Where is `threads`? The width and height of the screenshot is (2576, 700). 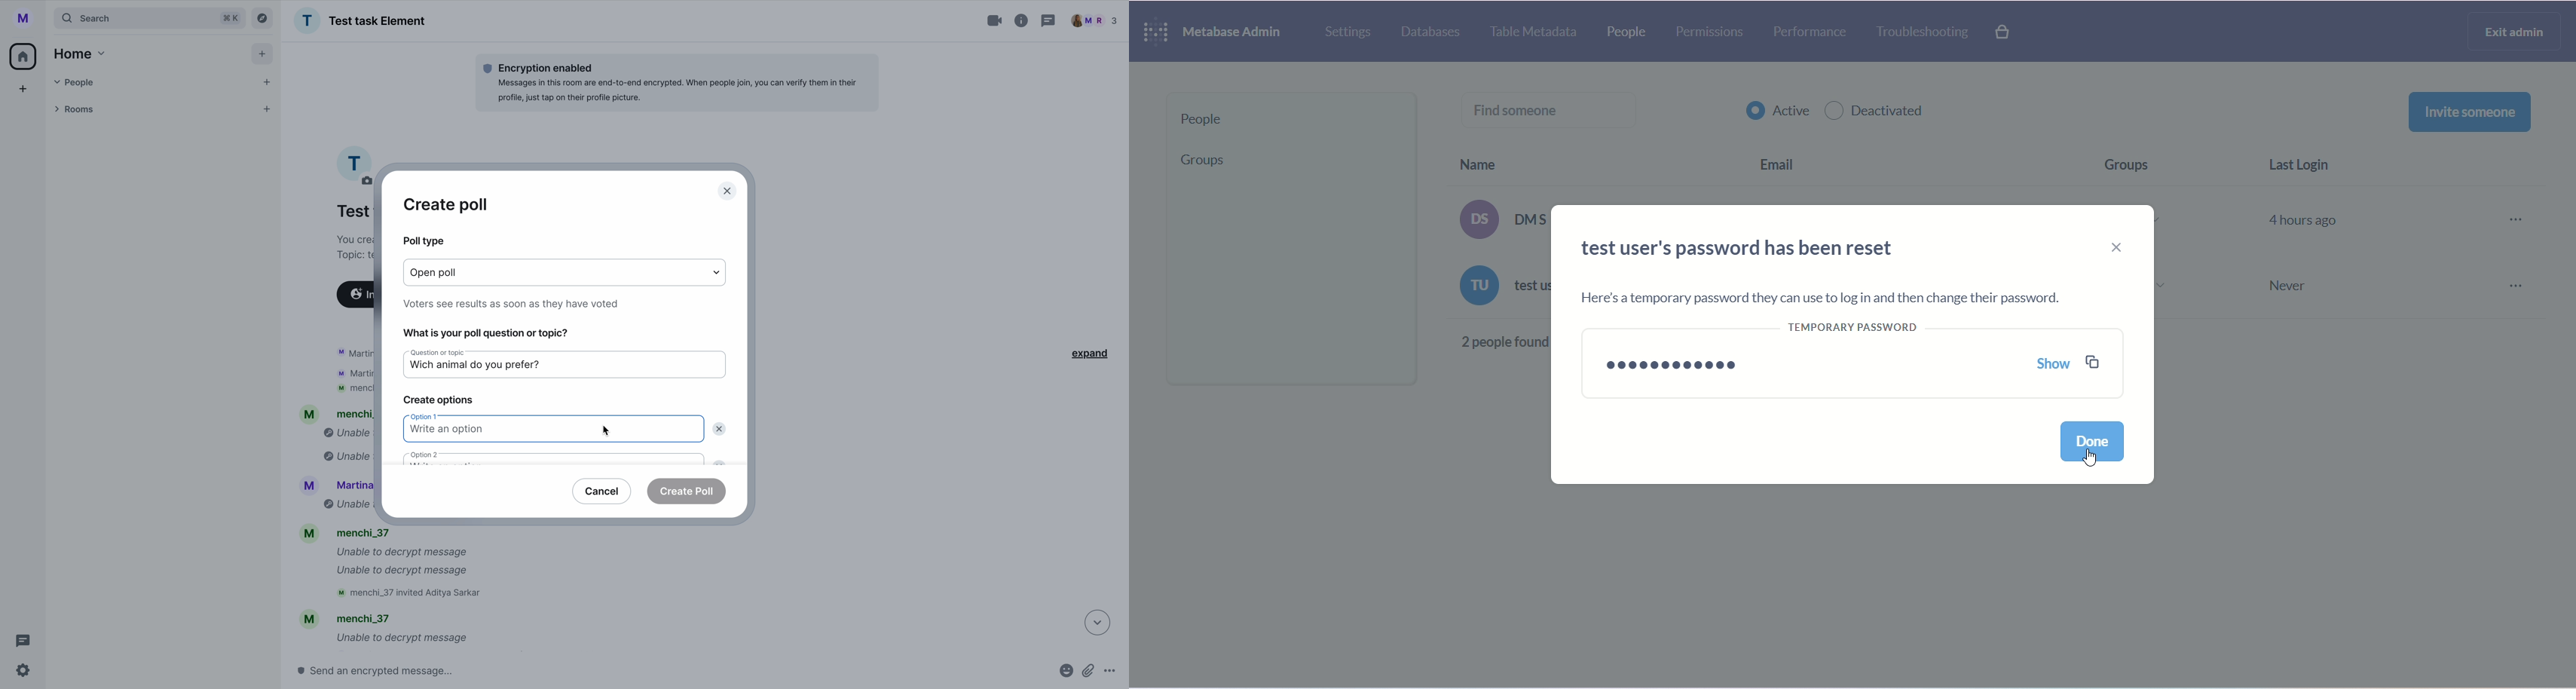
threads is located at coordinates (20, 641).